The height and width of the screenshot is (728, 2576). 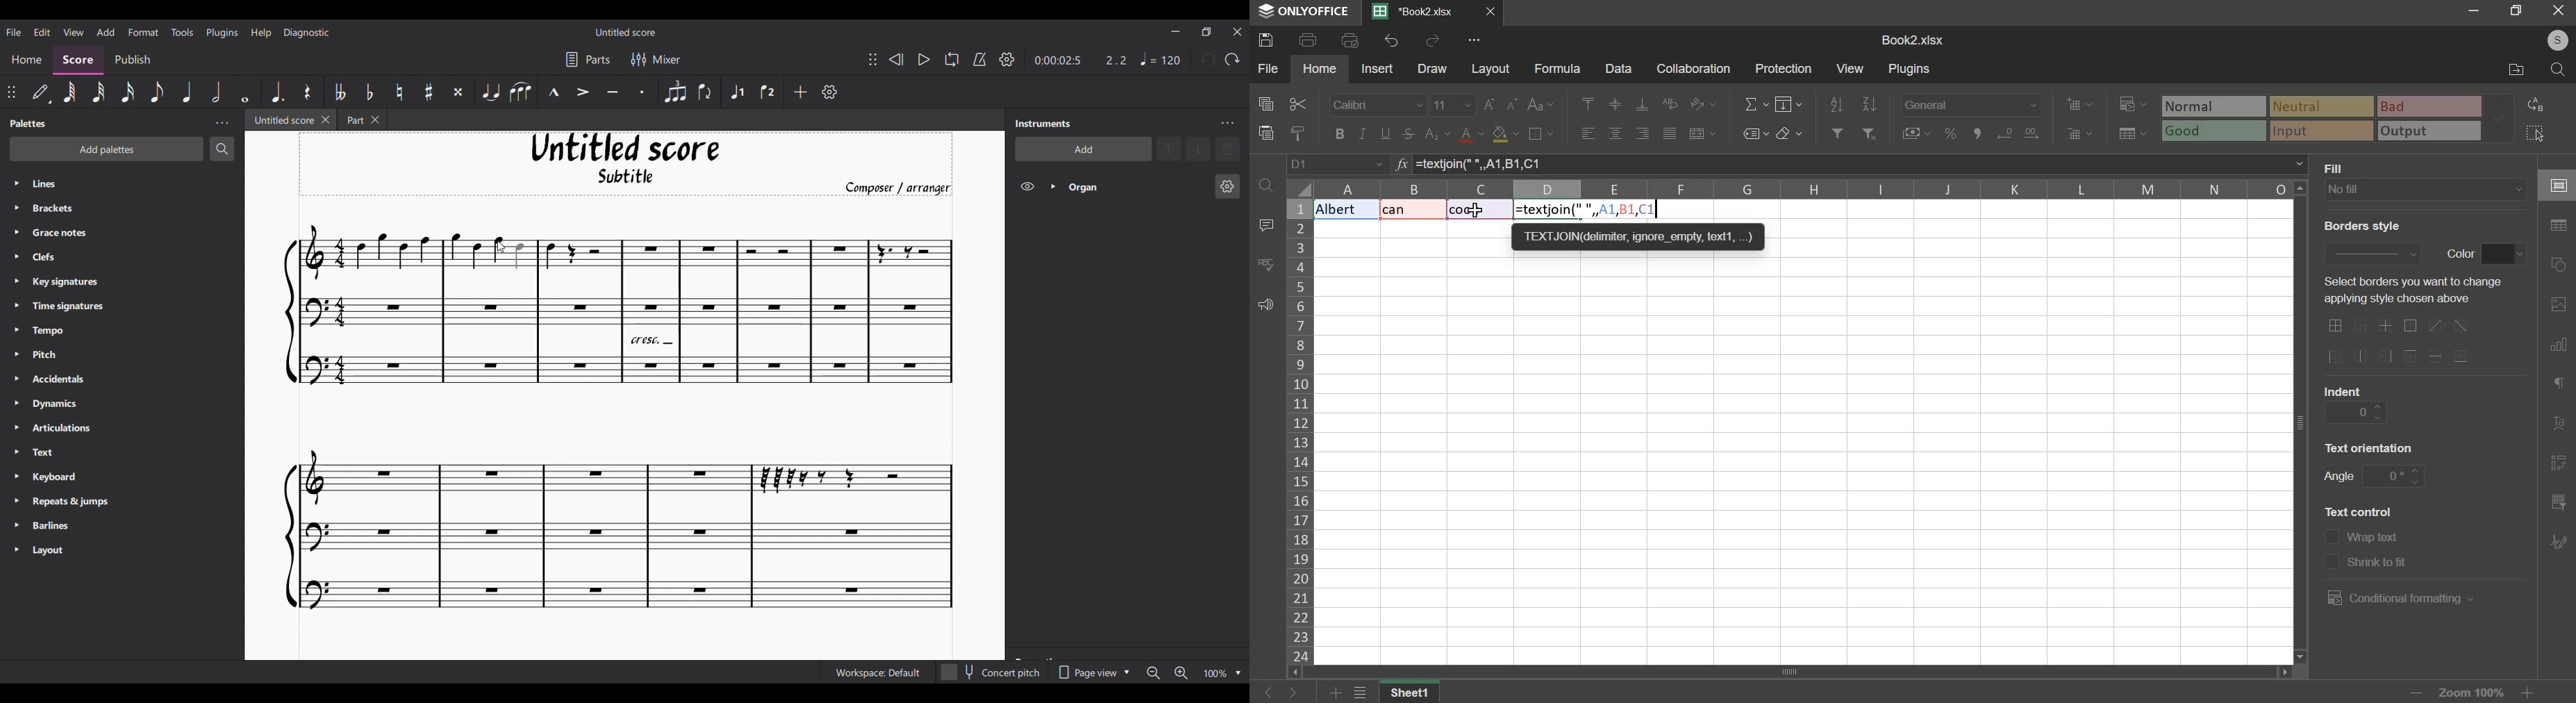 What do you see at coordinates (1265, 183) in the screenshot?
I see `find` at bounding box center [1265, 183].